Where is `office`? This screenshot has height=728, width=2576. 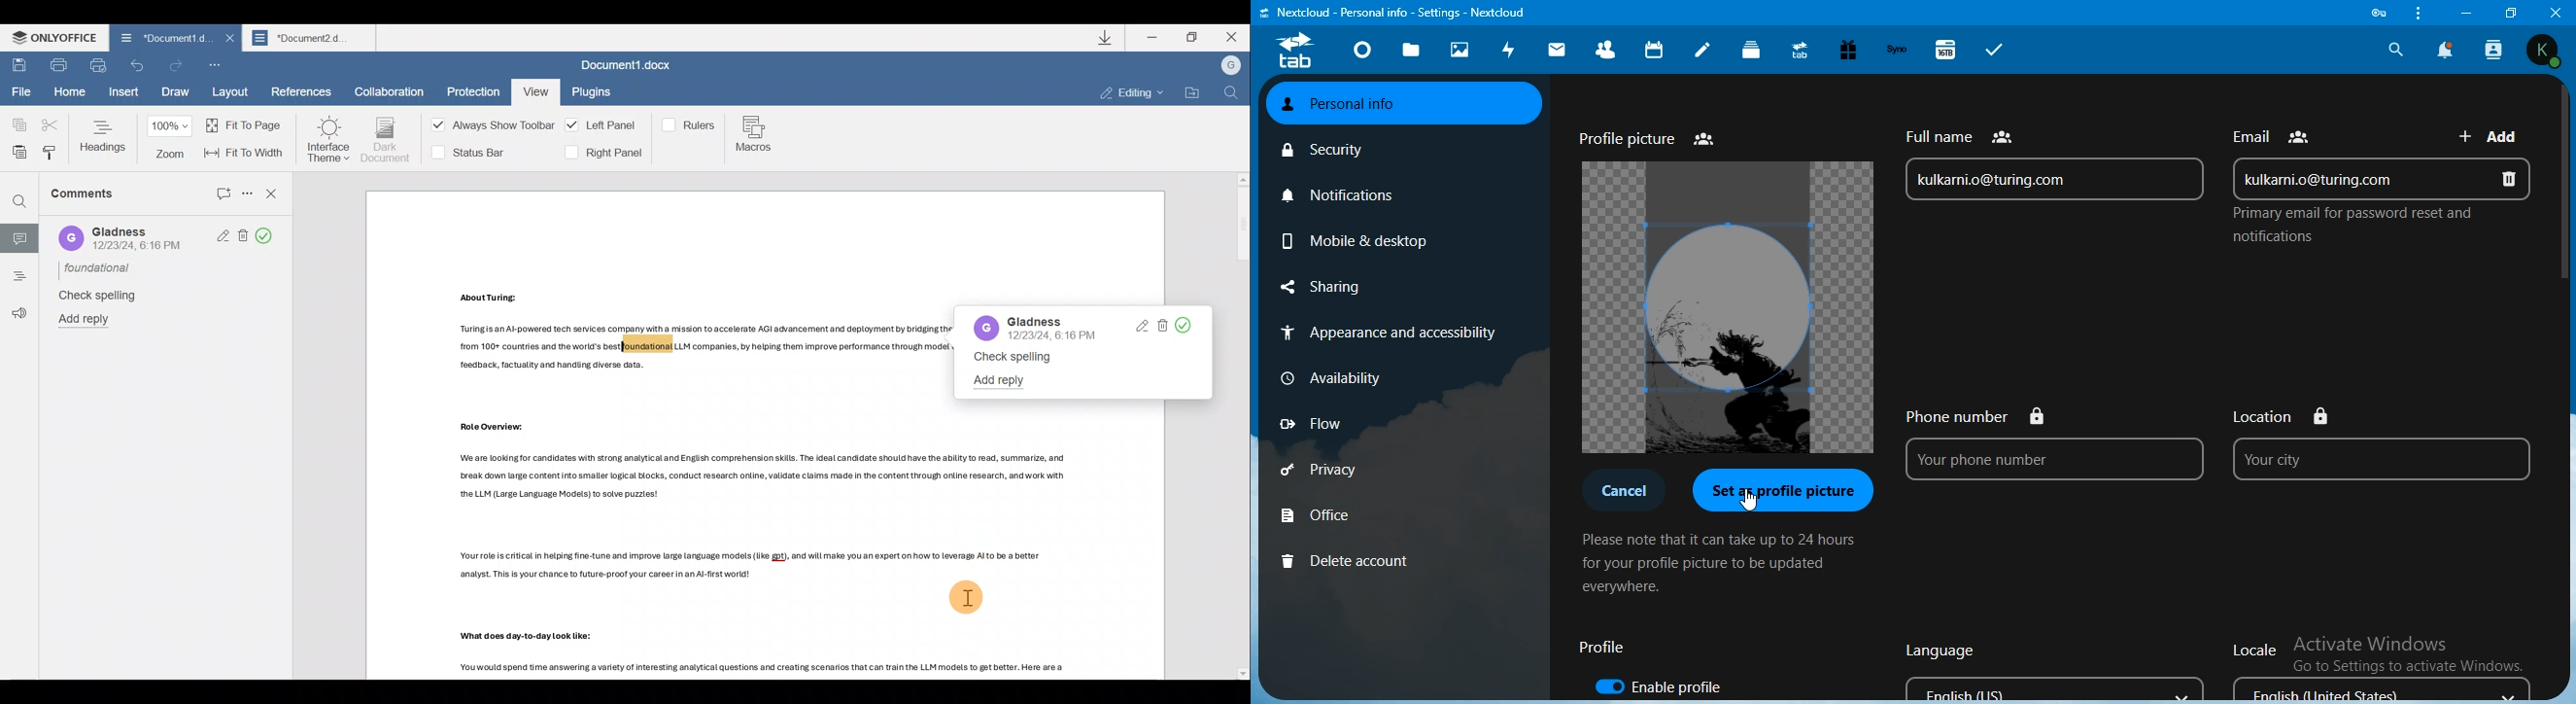 office is located at coordinates (1319, 513).